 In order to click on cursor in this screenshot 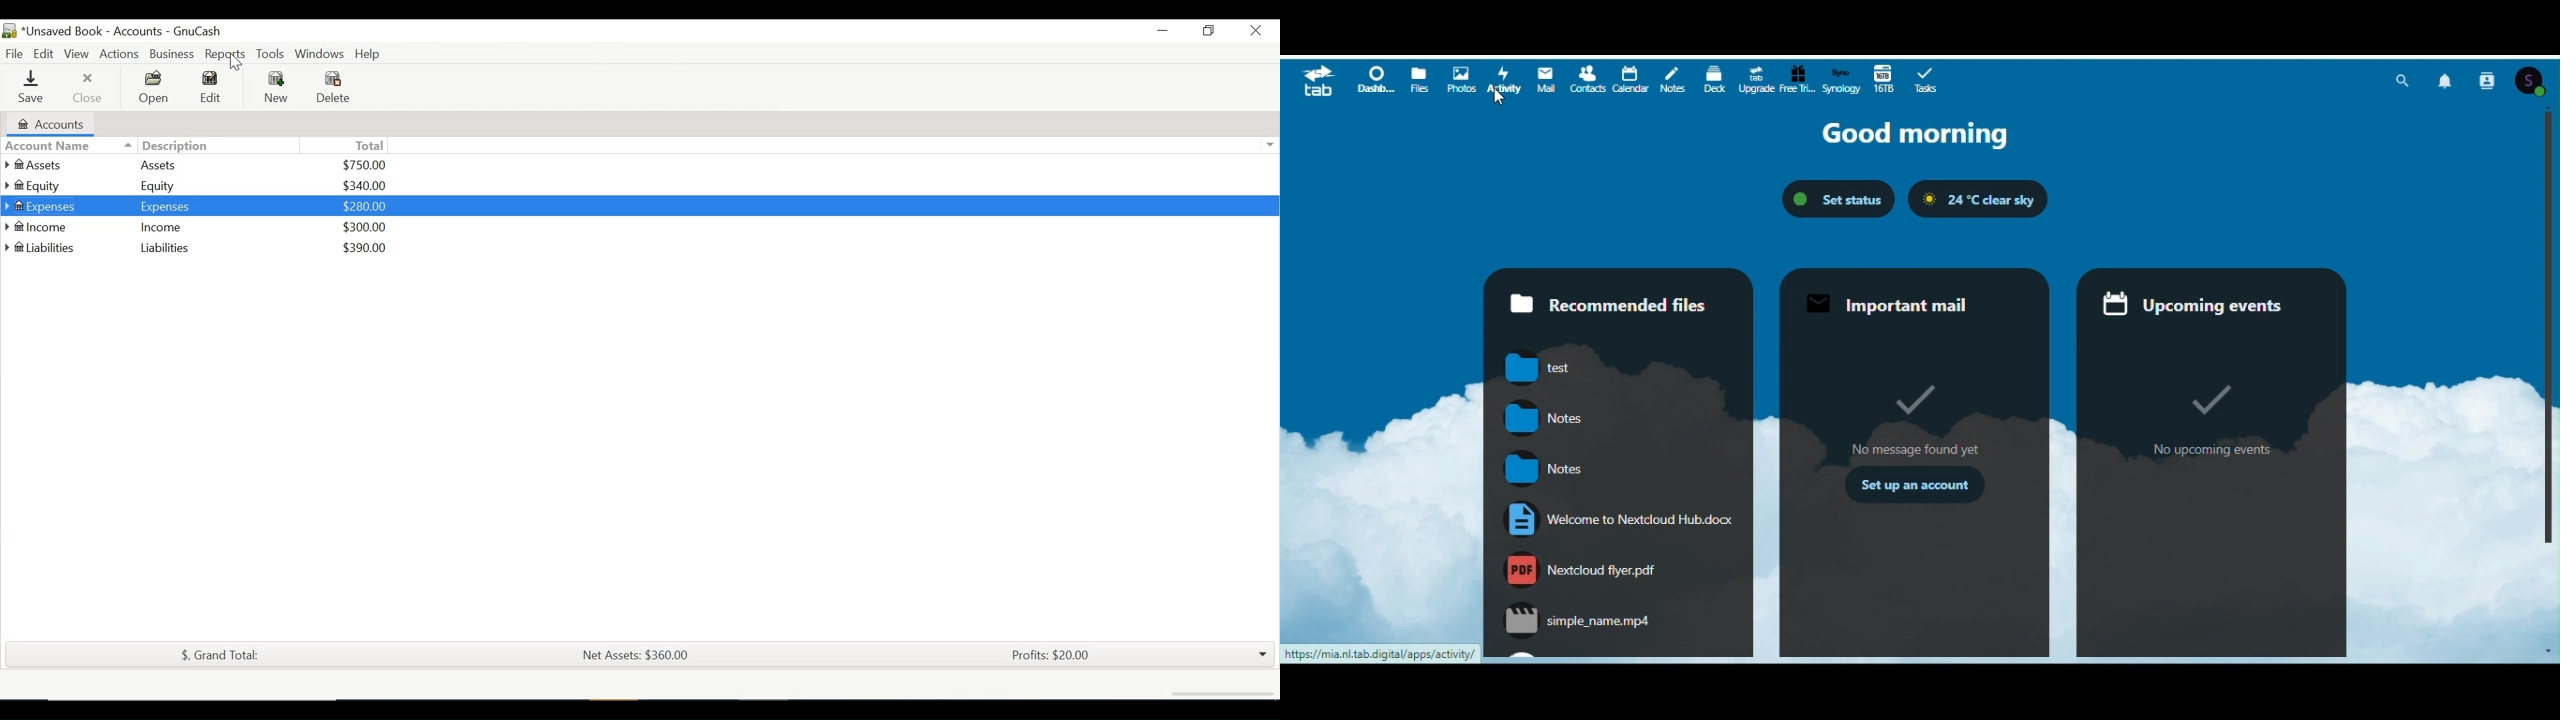, I will do `click(1494, 99)`.